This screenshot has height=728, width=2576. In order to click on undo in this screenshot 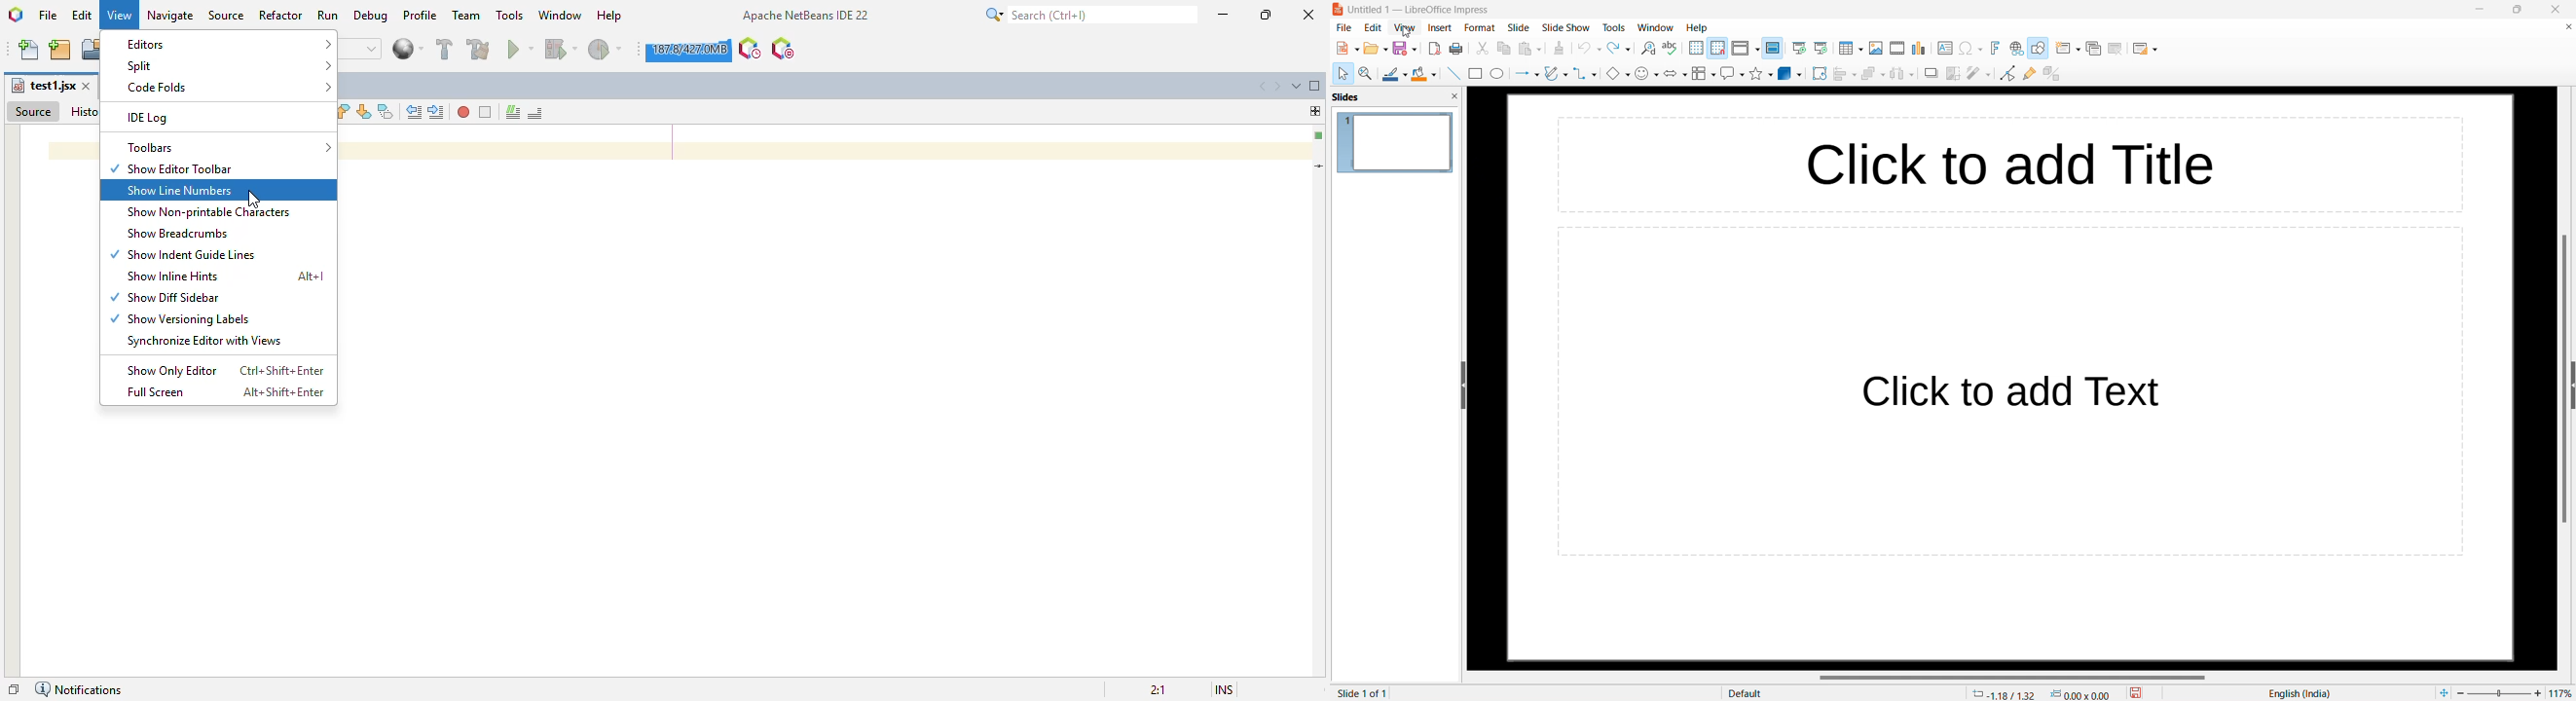, I will do `click(1589, 48)`.